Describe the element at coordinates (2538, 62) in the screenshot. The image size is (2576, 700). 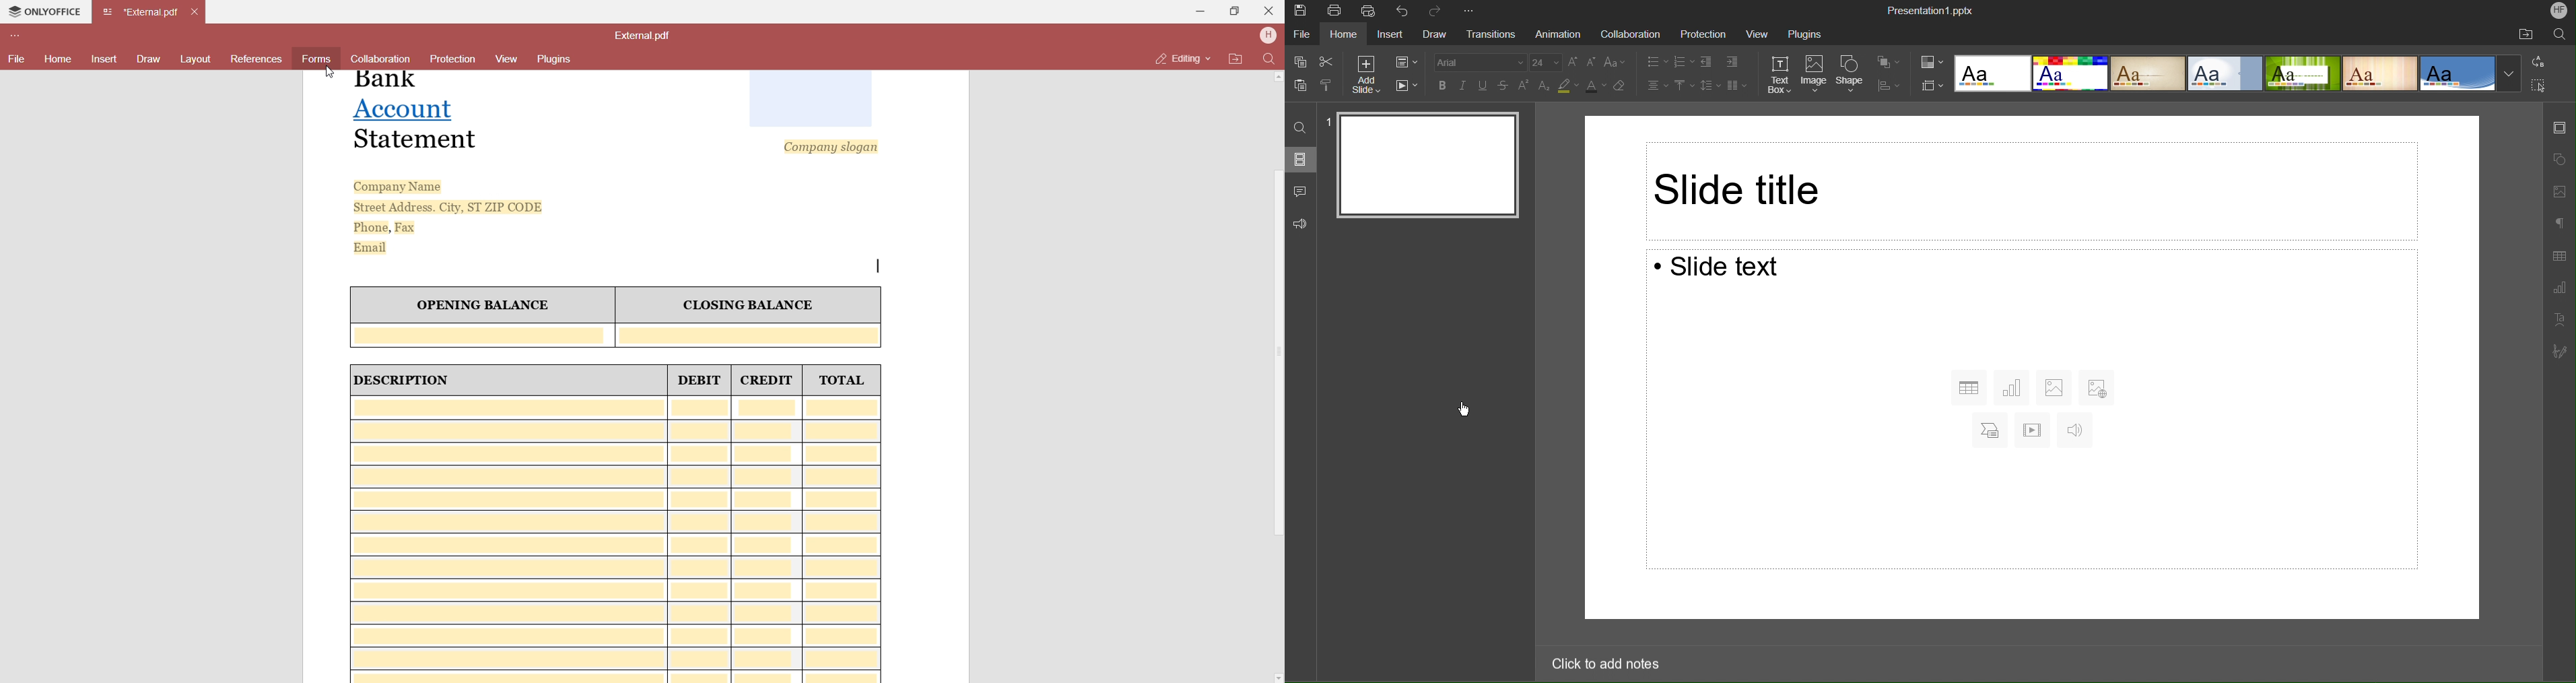
I see `Replace` at that location.